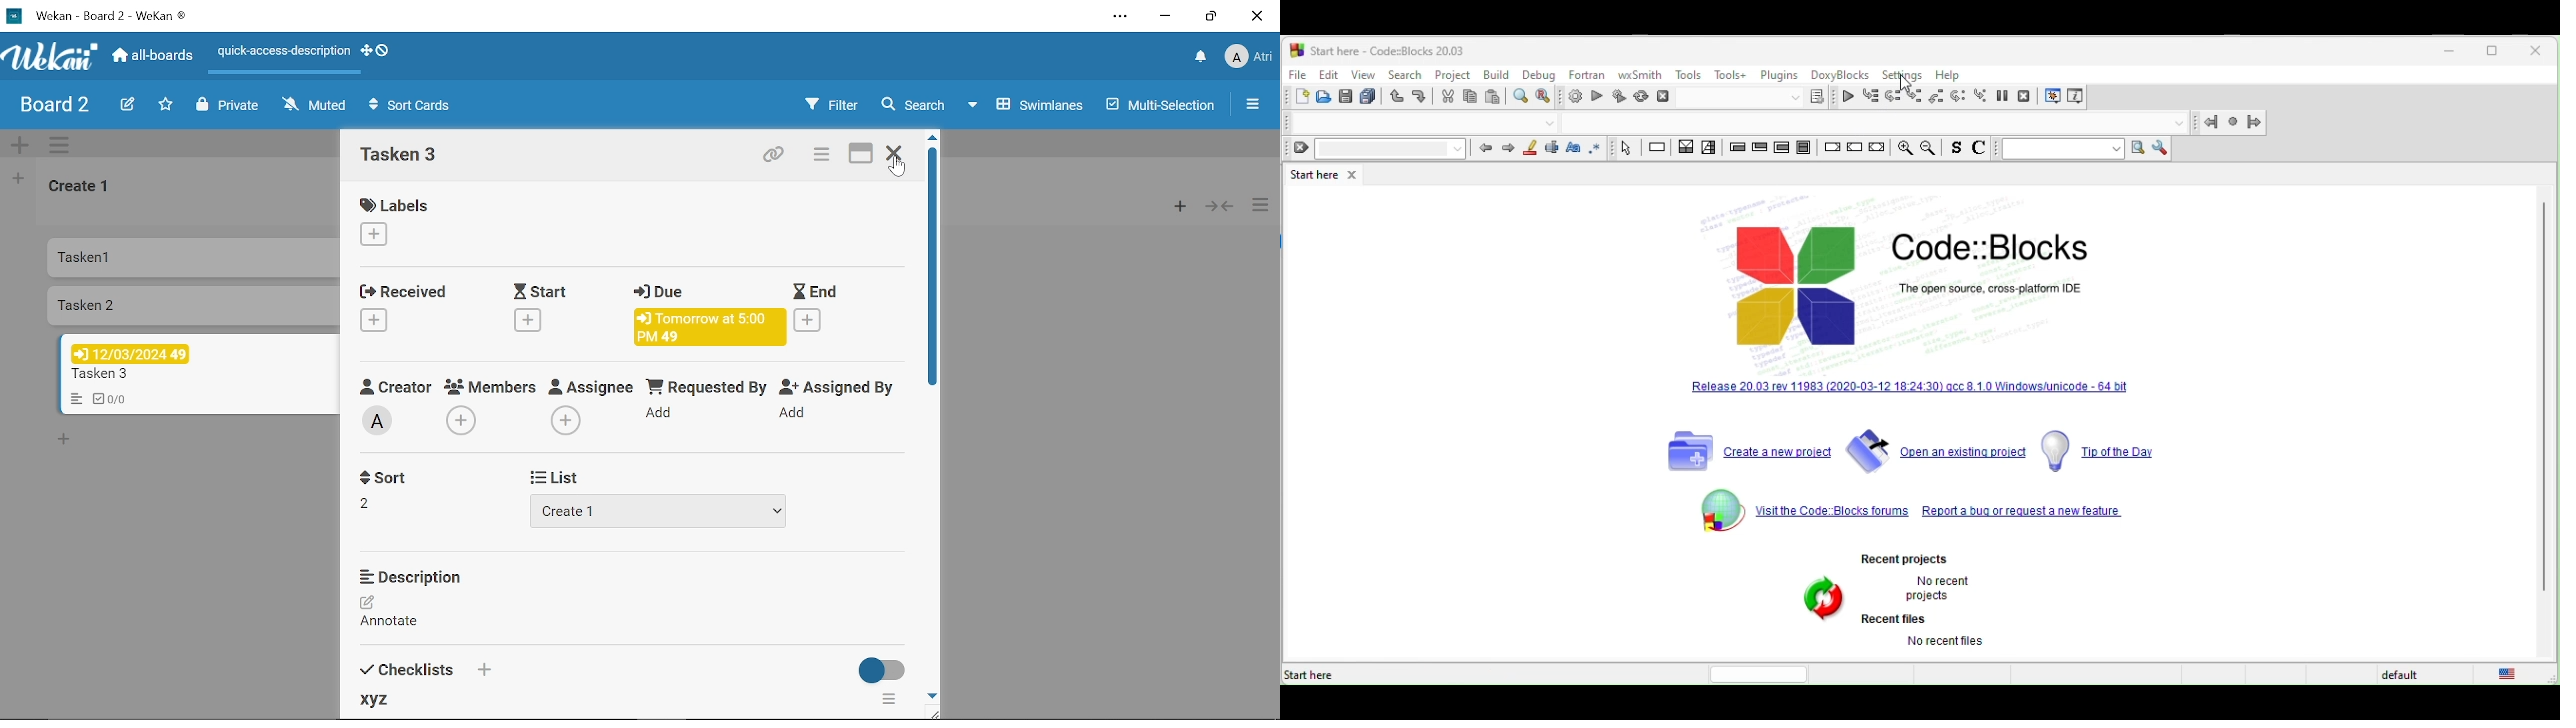 Image resolution: width=2576 pixels, height=728 pixels. I want to click on Create 1, so click(80, 185).